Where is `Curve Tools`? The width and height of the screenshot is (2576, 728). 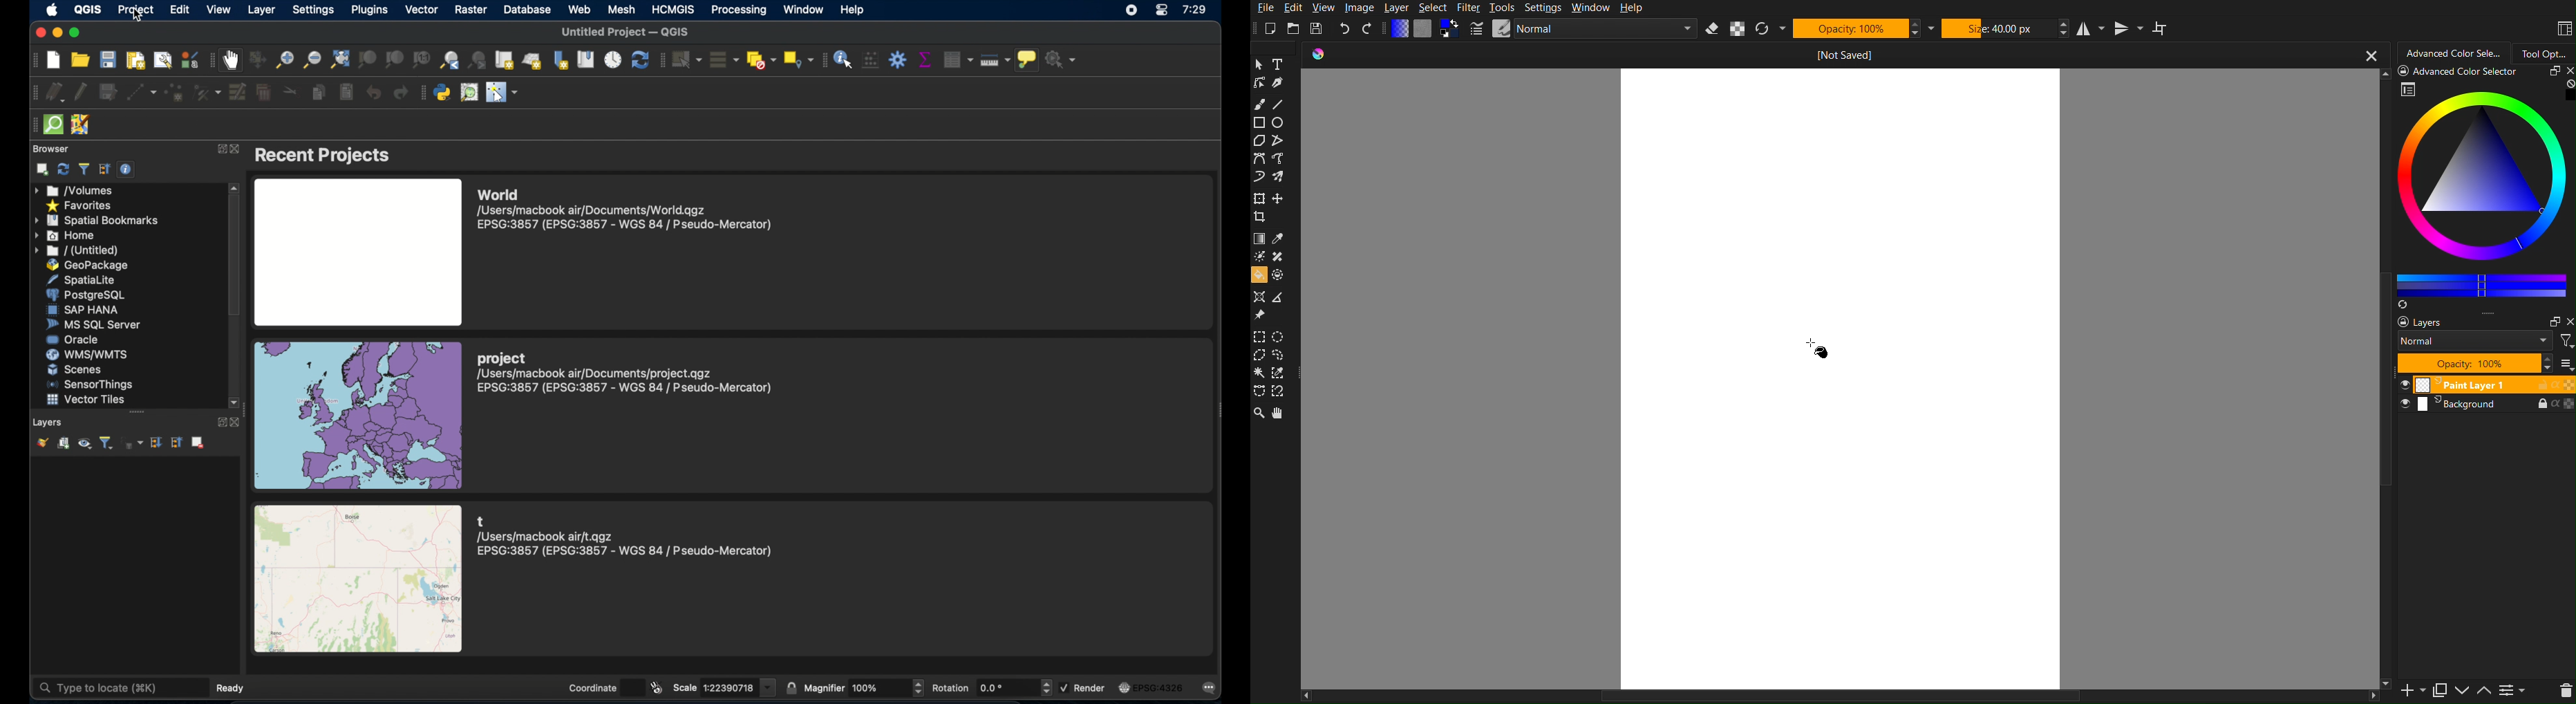
Curve Tools is located at coordinates (1275, 171).